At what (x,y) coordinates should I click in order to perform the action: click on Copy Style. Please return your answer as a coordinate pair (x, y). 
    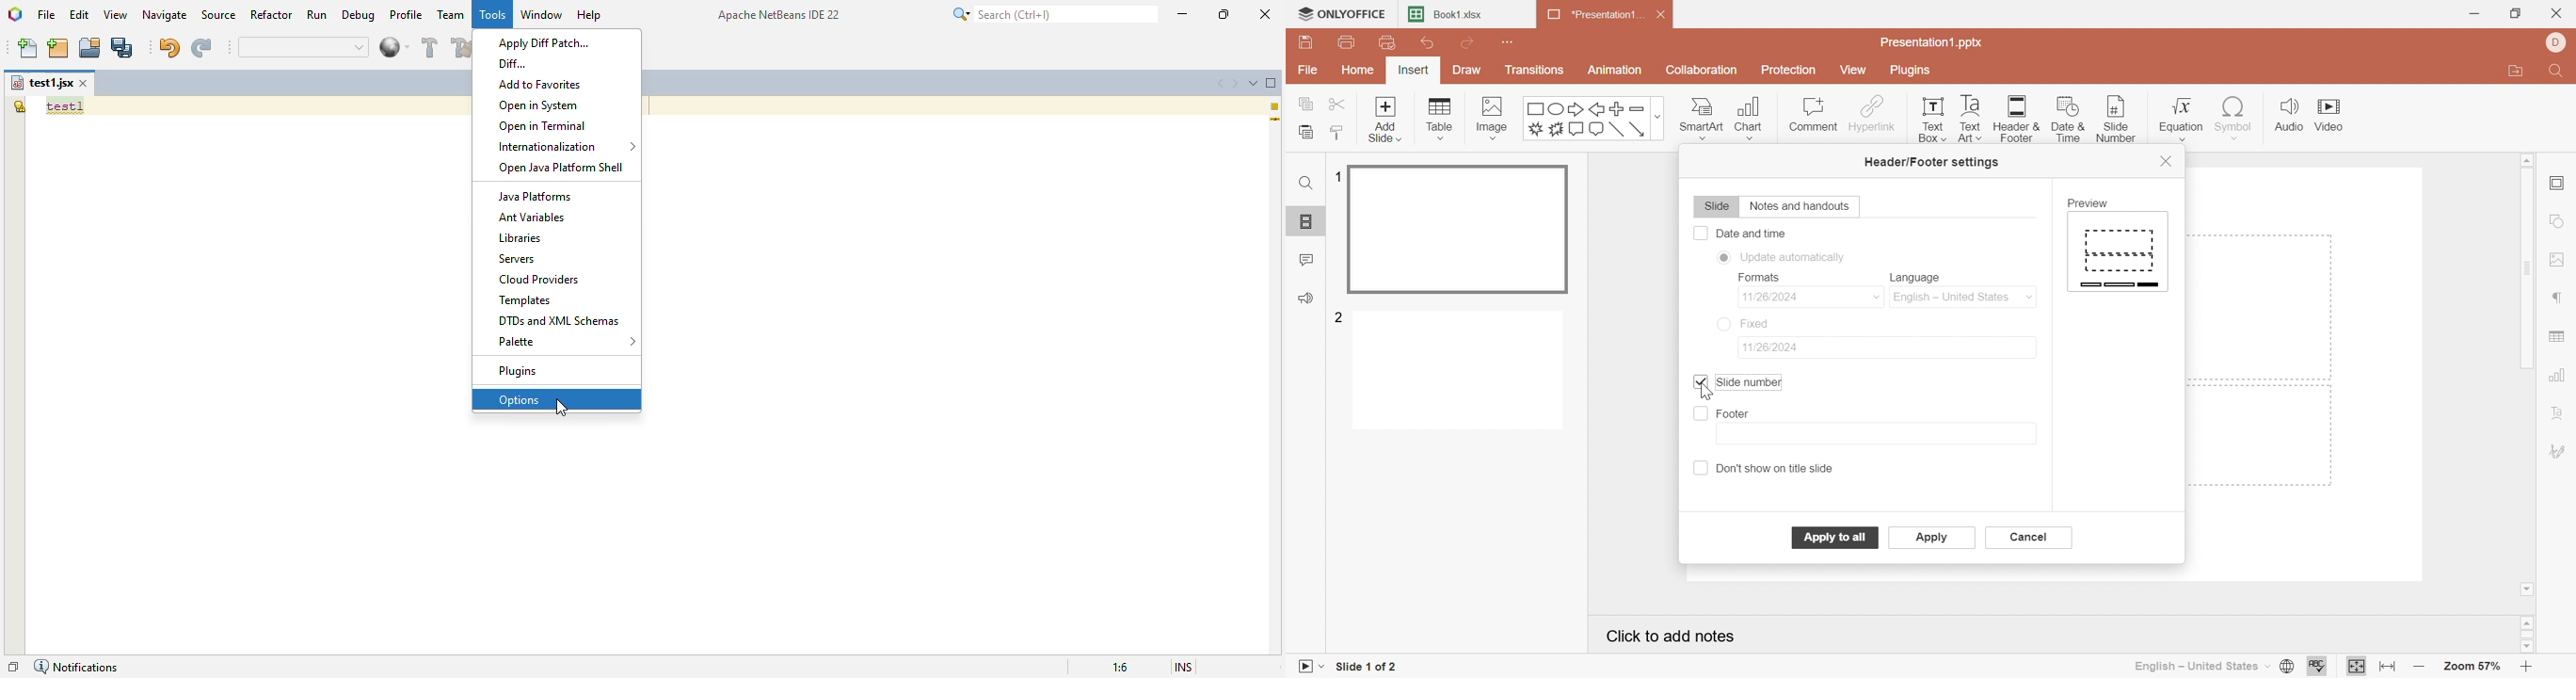
    Looking at the image, I should click on (1337, 133).